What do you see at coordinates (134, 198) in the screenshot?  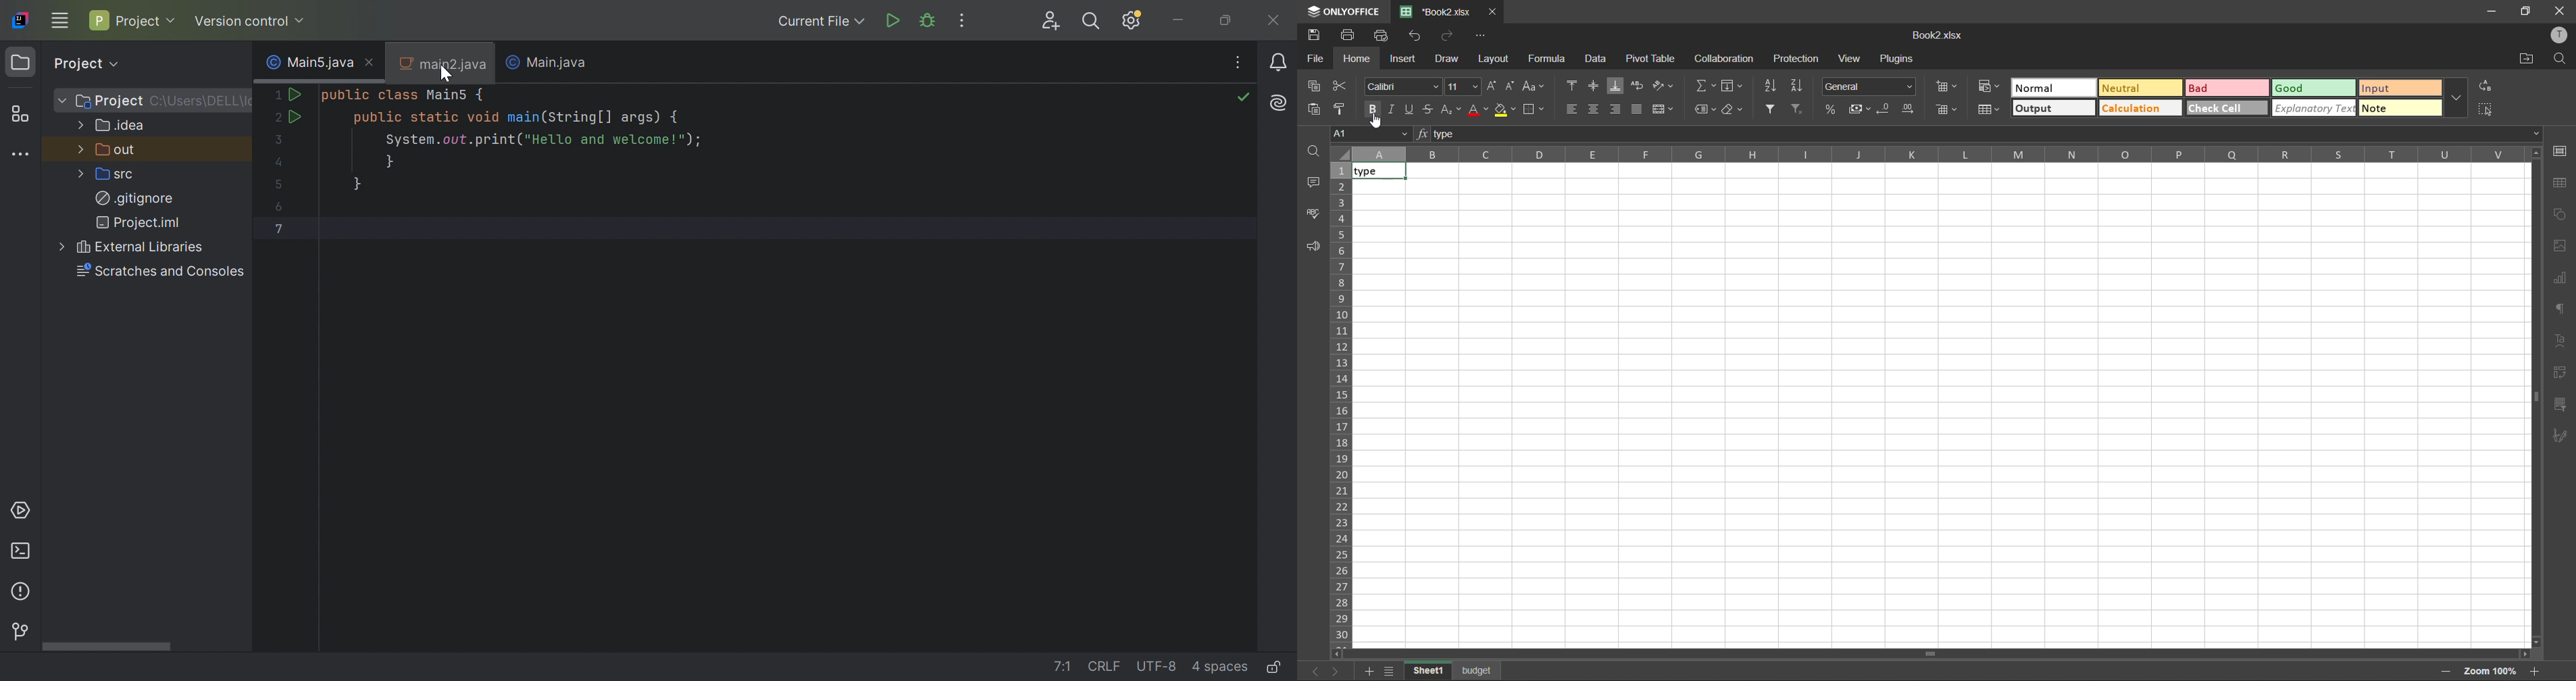 I see `.gitignore` at bounding box center [134, 198].